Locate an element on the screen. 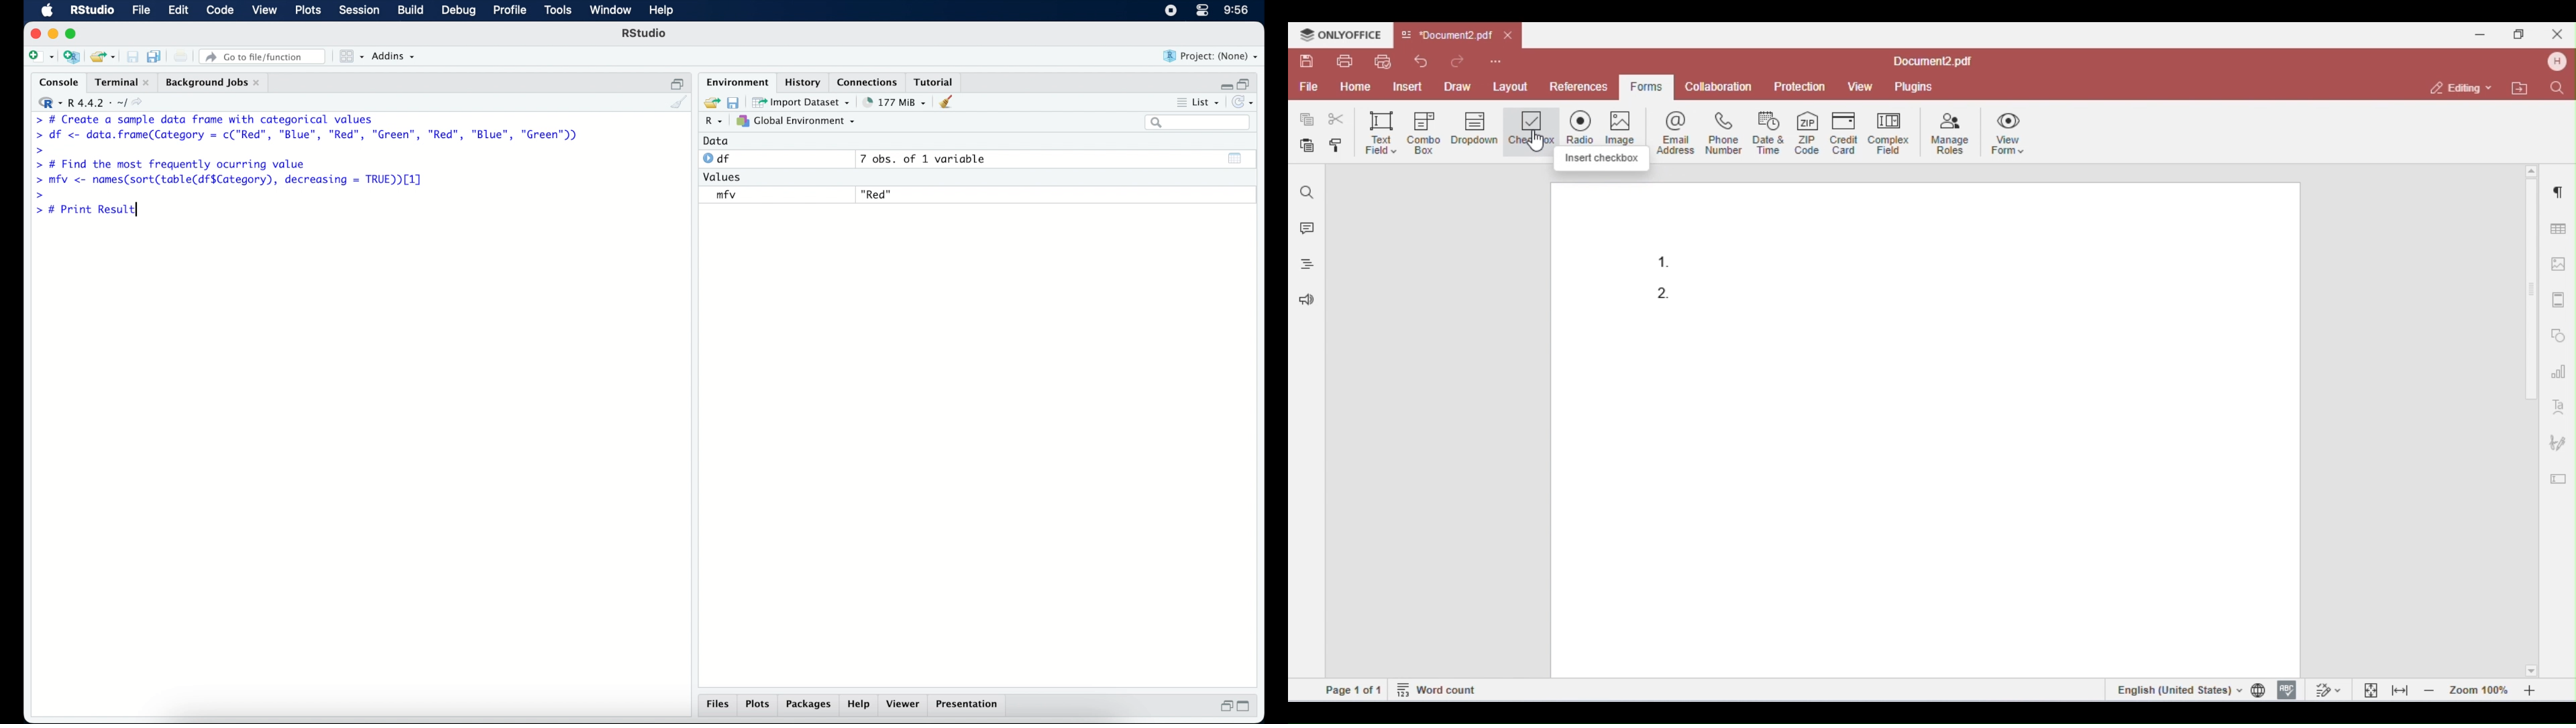 Image resolution: width=2576 pixels, height=728 pixels. refresh is located at coordinates (1244, 101).